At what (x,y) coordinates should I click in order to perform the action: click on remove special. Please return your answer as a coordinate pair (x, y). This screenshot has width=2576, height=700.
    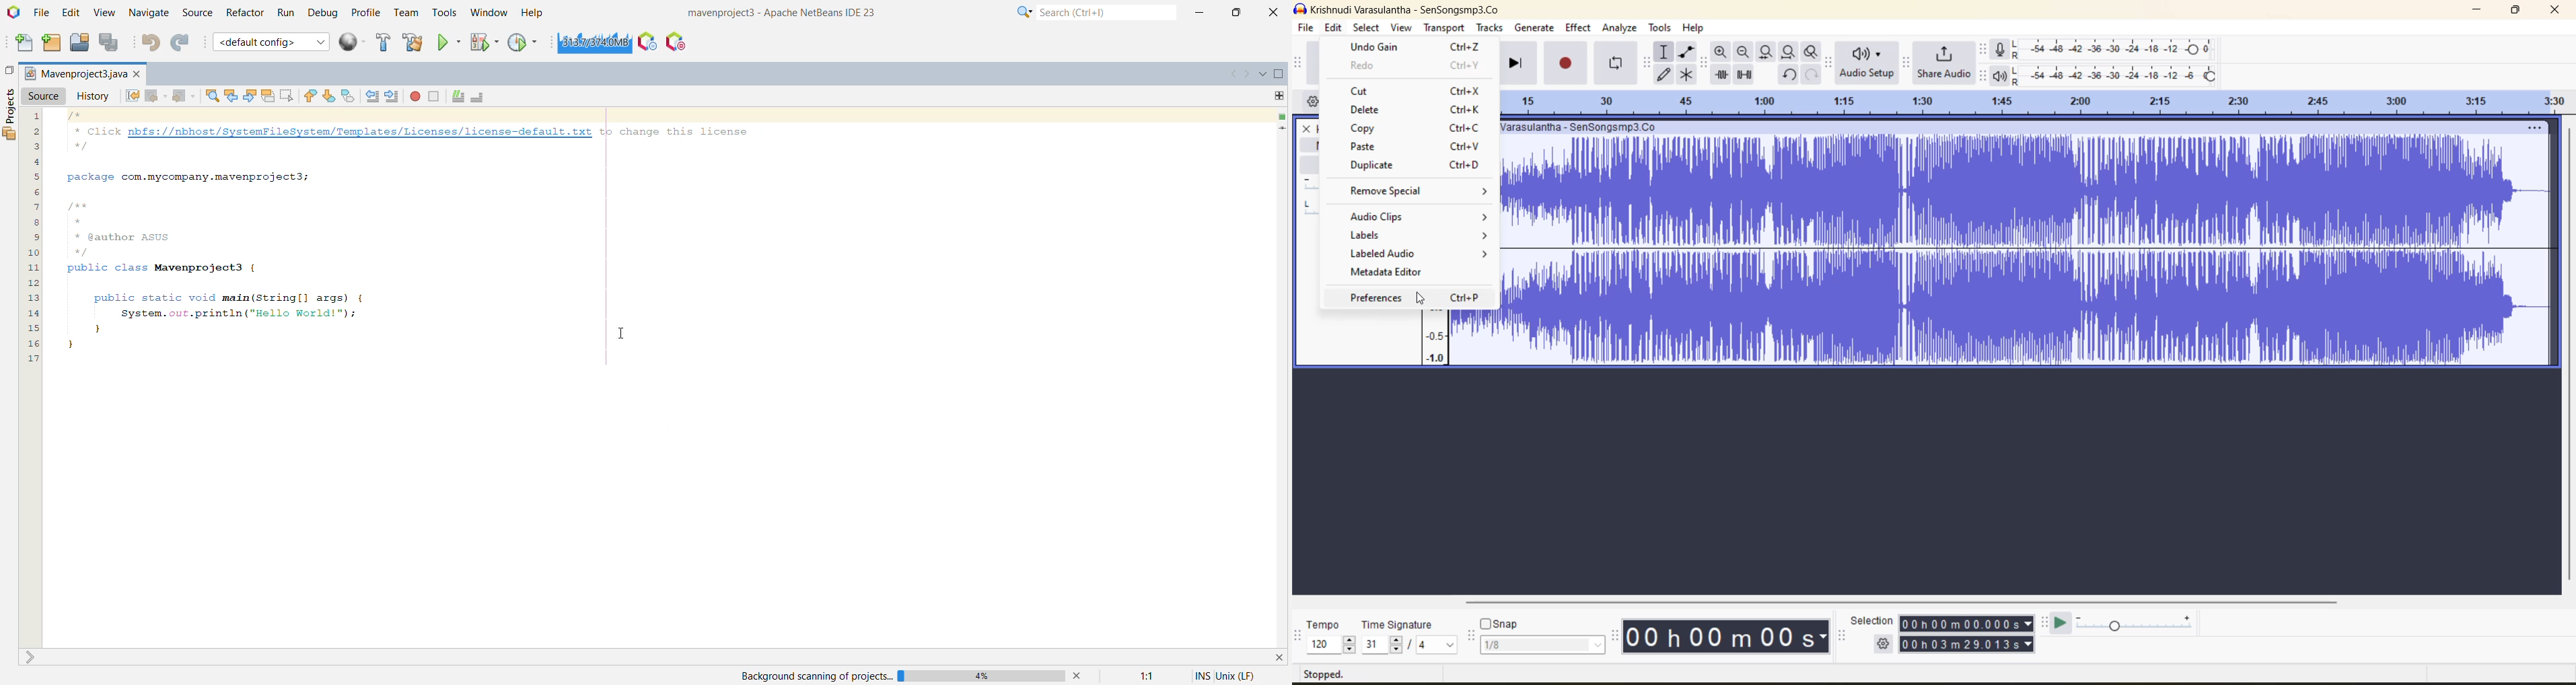
    Looking at the image, I should click on (1410, 193).